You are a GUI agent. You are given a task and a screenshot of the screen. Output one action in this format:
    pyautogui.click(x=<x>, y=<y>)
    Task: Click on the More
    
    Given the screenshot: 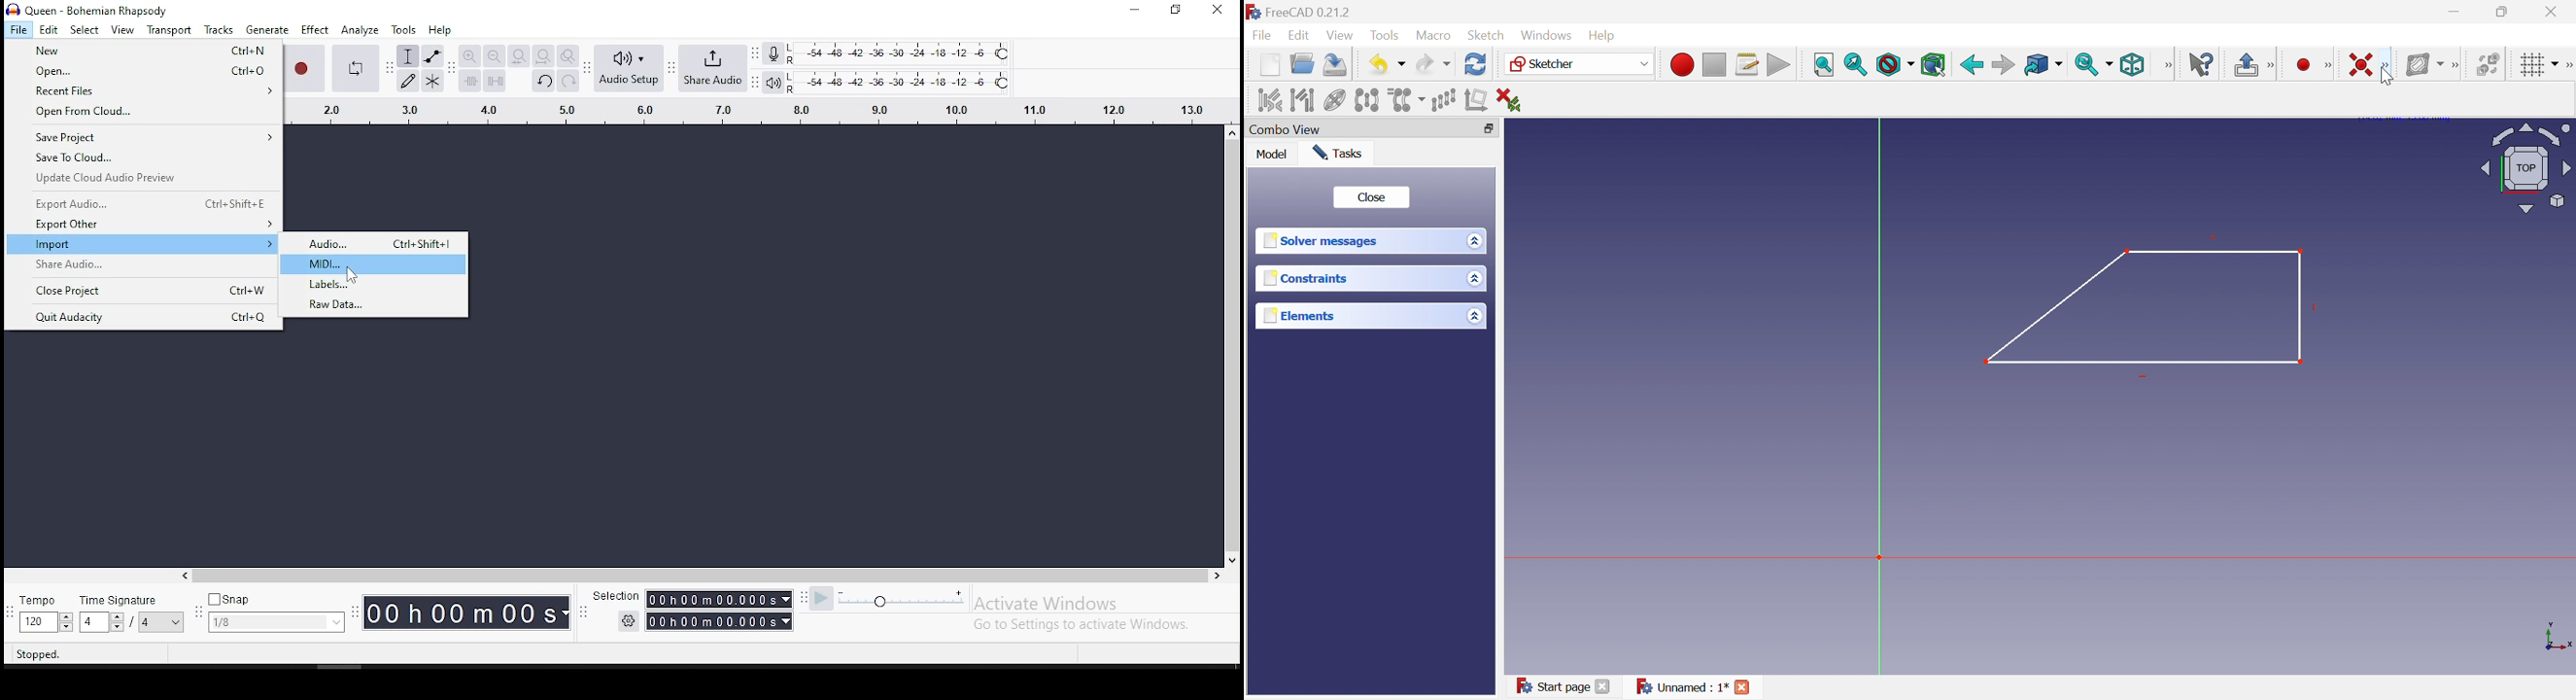 What is the action you would take?
    pyautogui.click(x=2568, y=63)
    